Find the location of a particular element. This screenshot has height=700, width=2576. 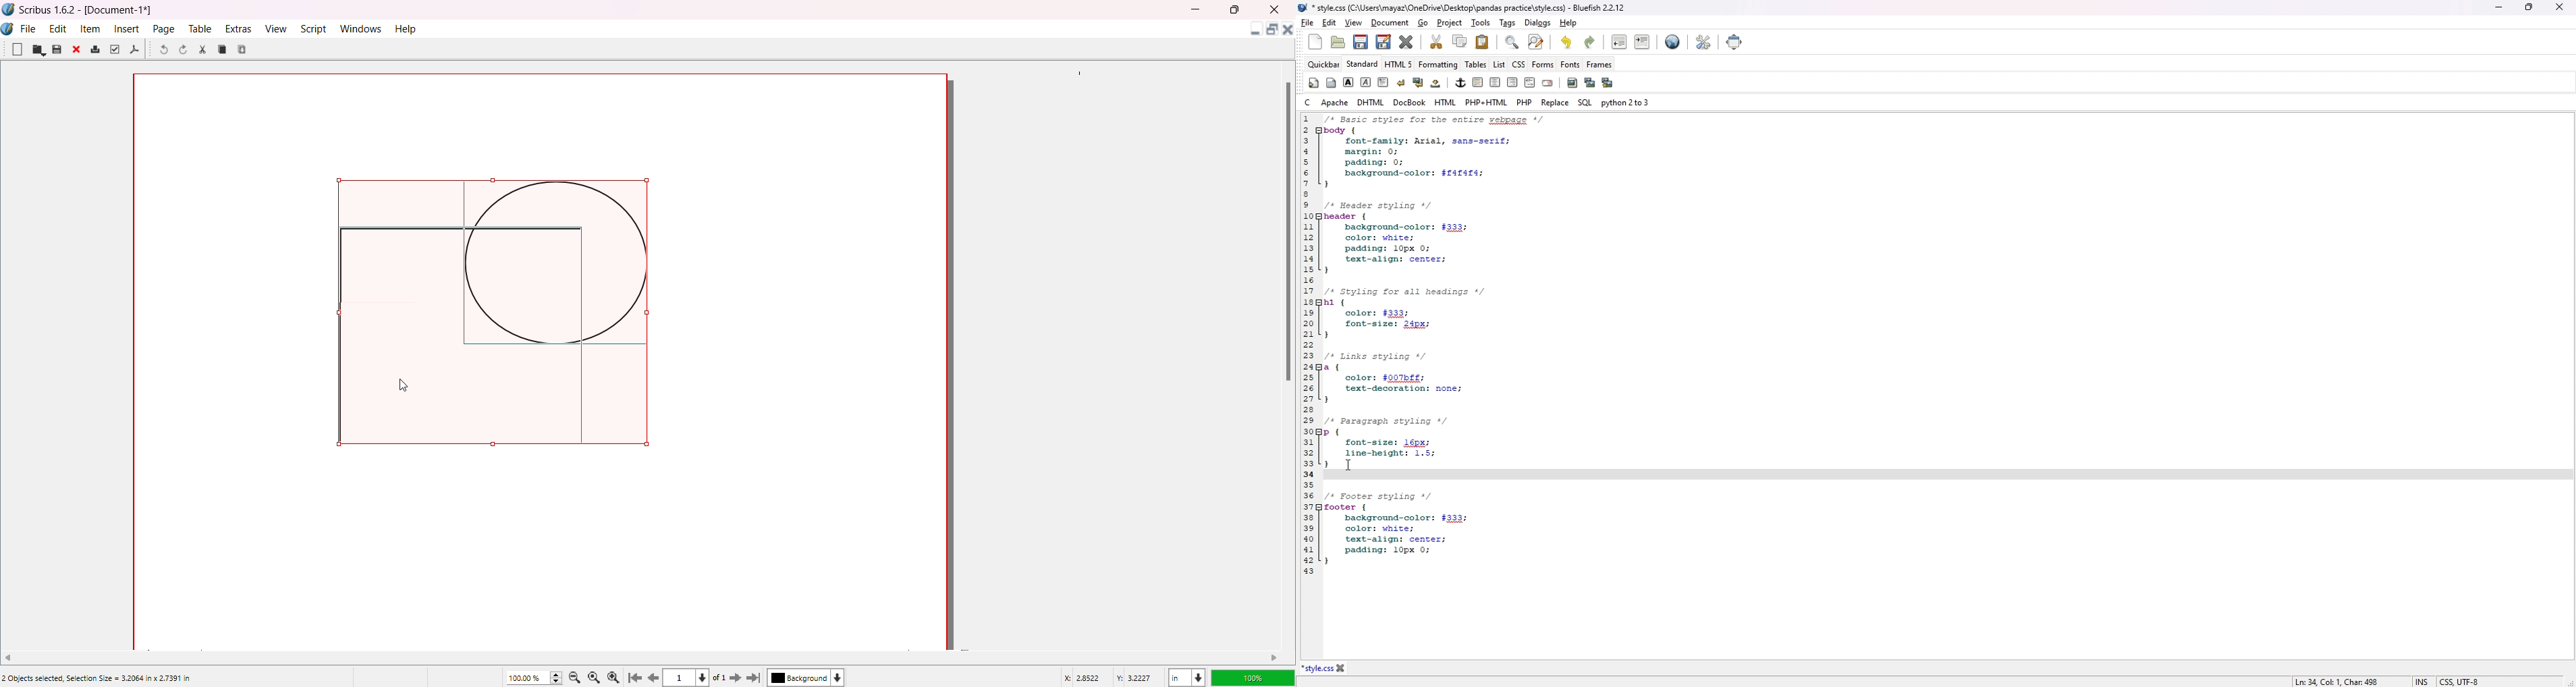

Opacity is located at coordinates (1252, 676).